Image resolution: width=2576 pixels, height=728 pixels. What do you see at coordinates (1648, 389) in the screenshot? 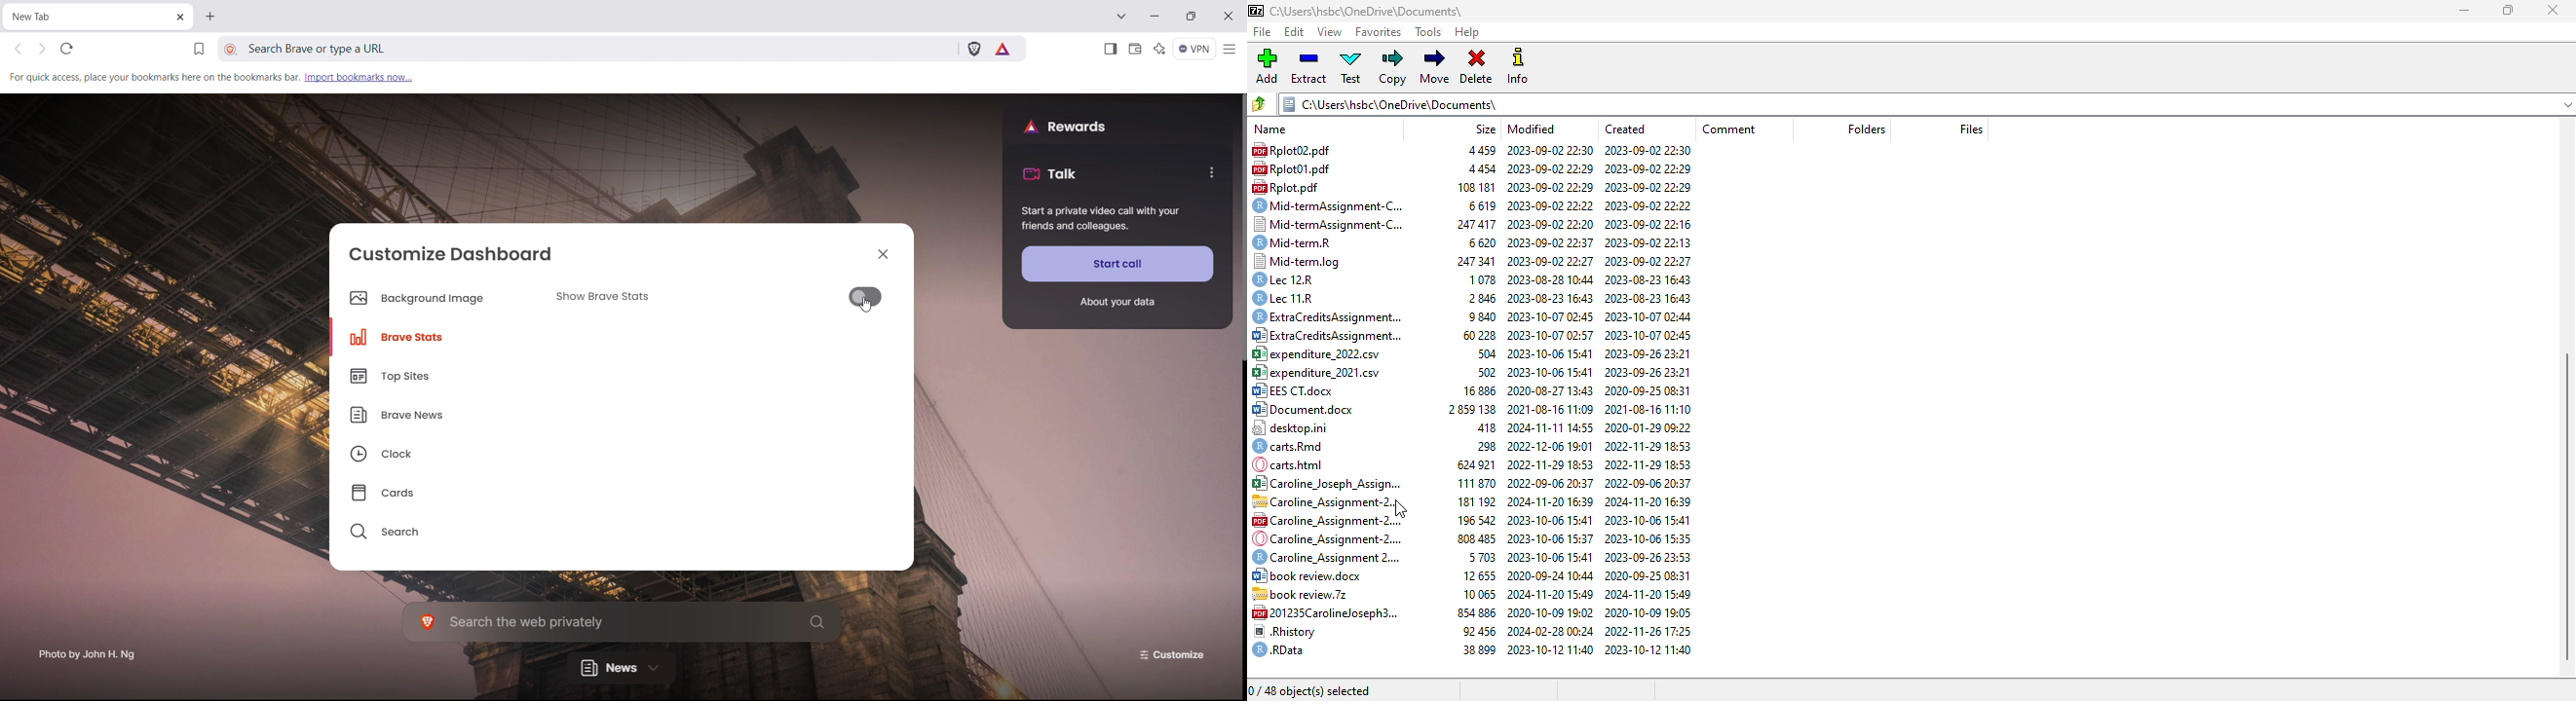
I see `2020-09-25 08:31` at bounding box center [1648, 389].